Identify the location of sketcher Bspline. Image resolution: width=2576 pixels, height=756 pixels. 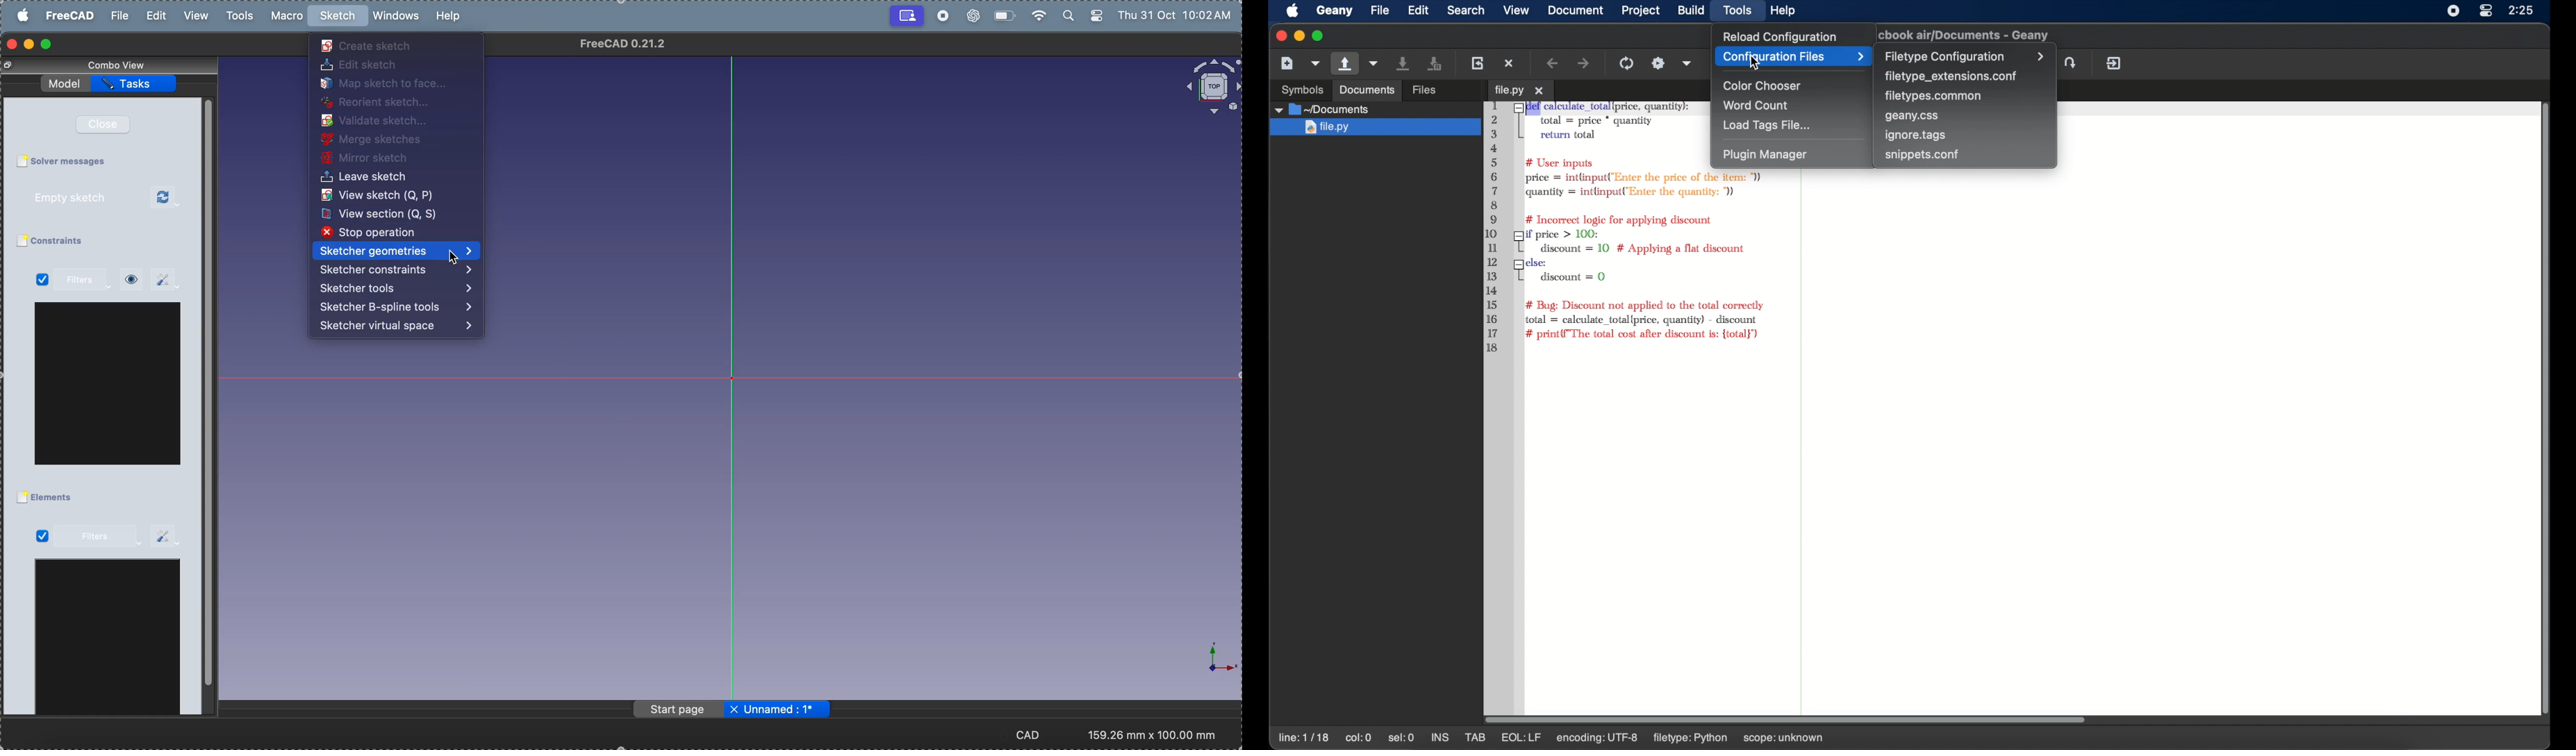
(396, 306).